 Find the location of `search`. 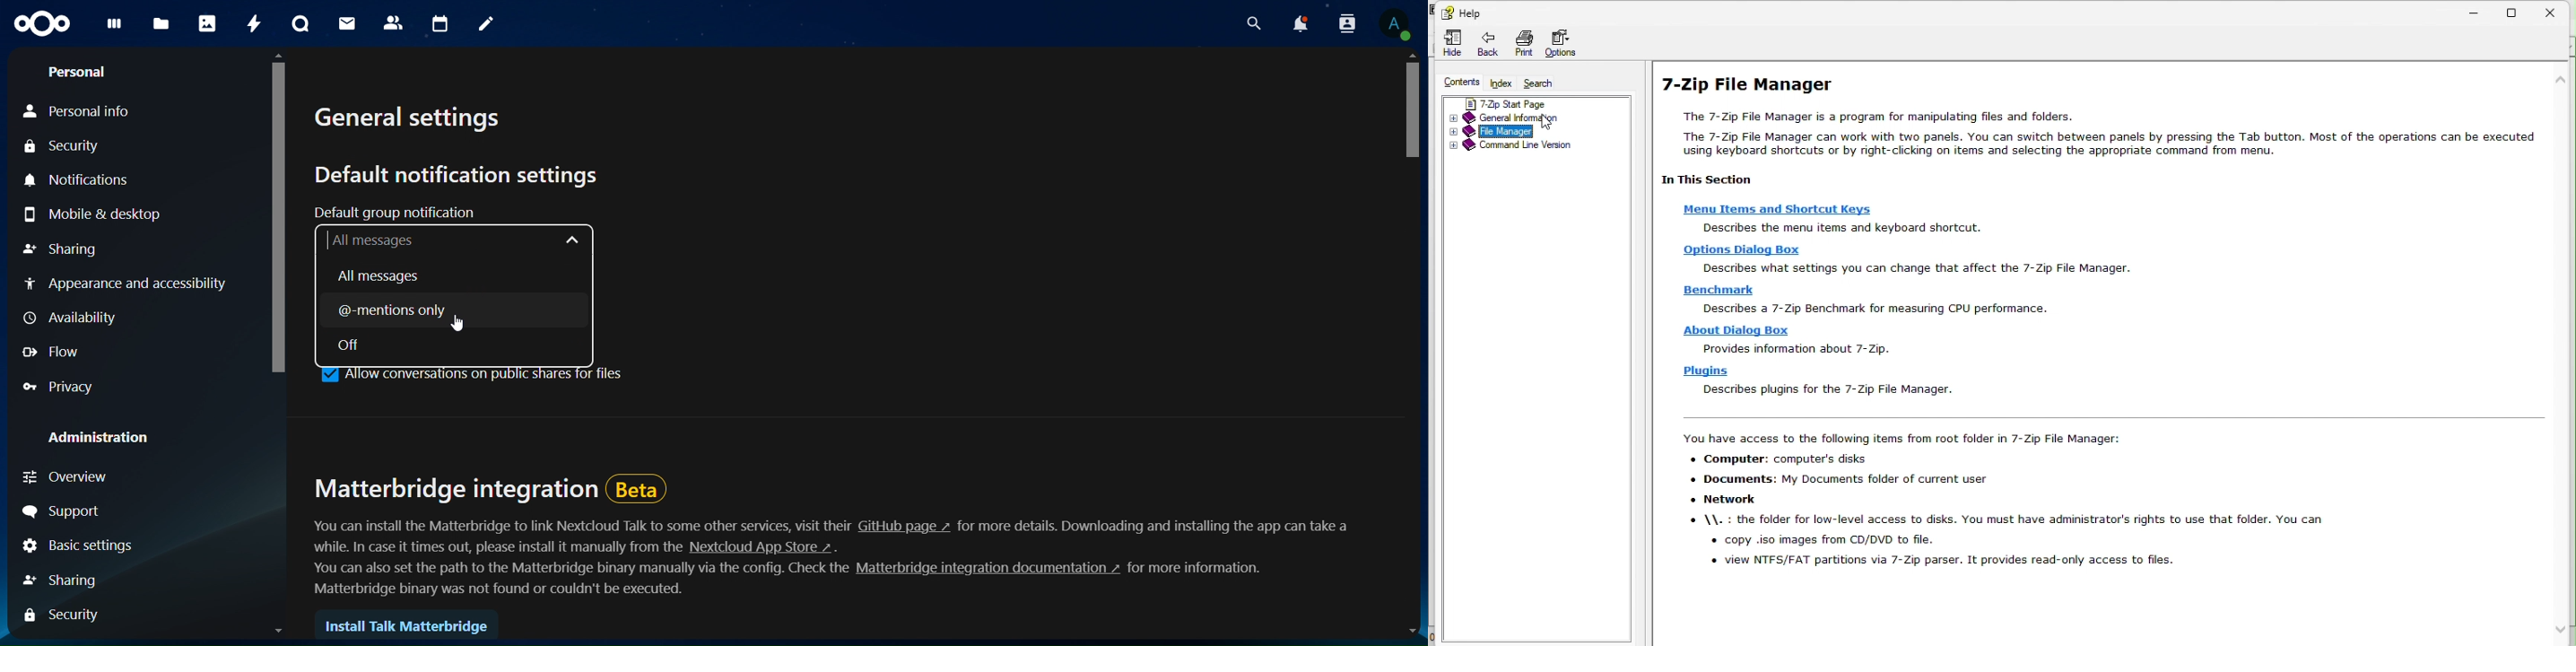

search is located at coordinates (1546, 84).